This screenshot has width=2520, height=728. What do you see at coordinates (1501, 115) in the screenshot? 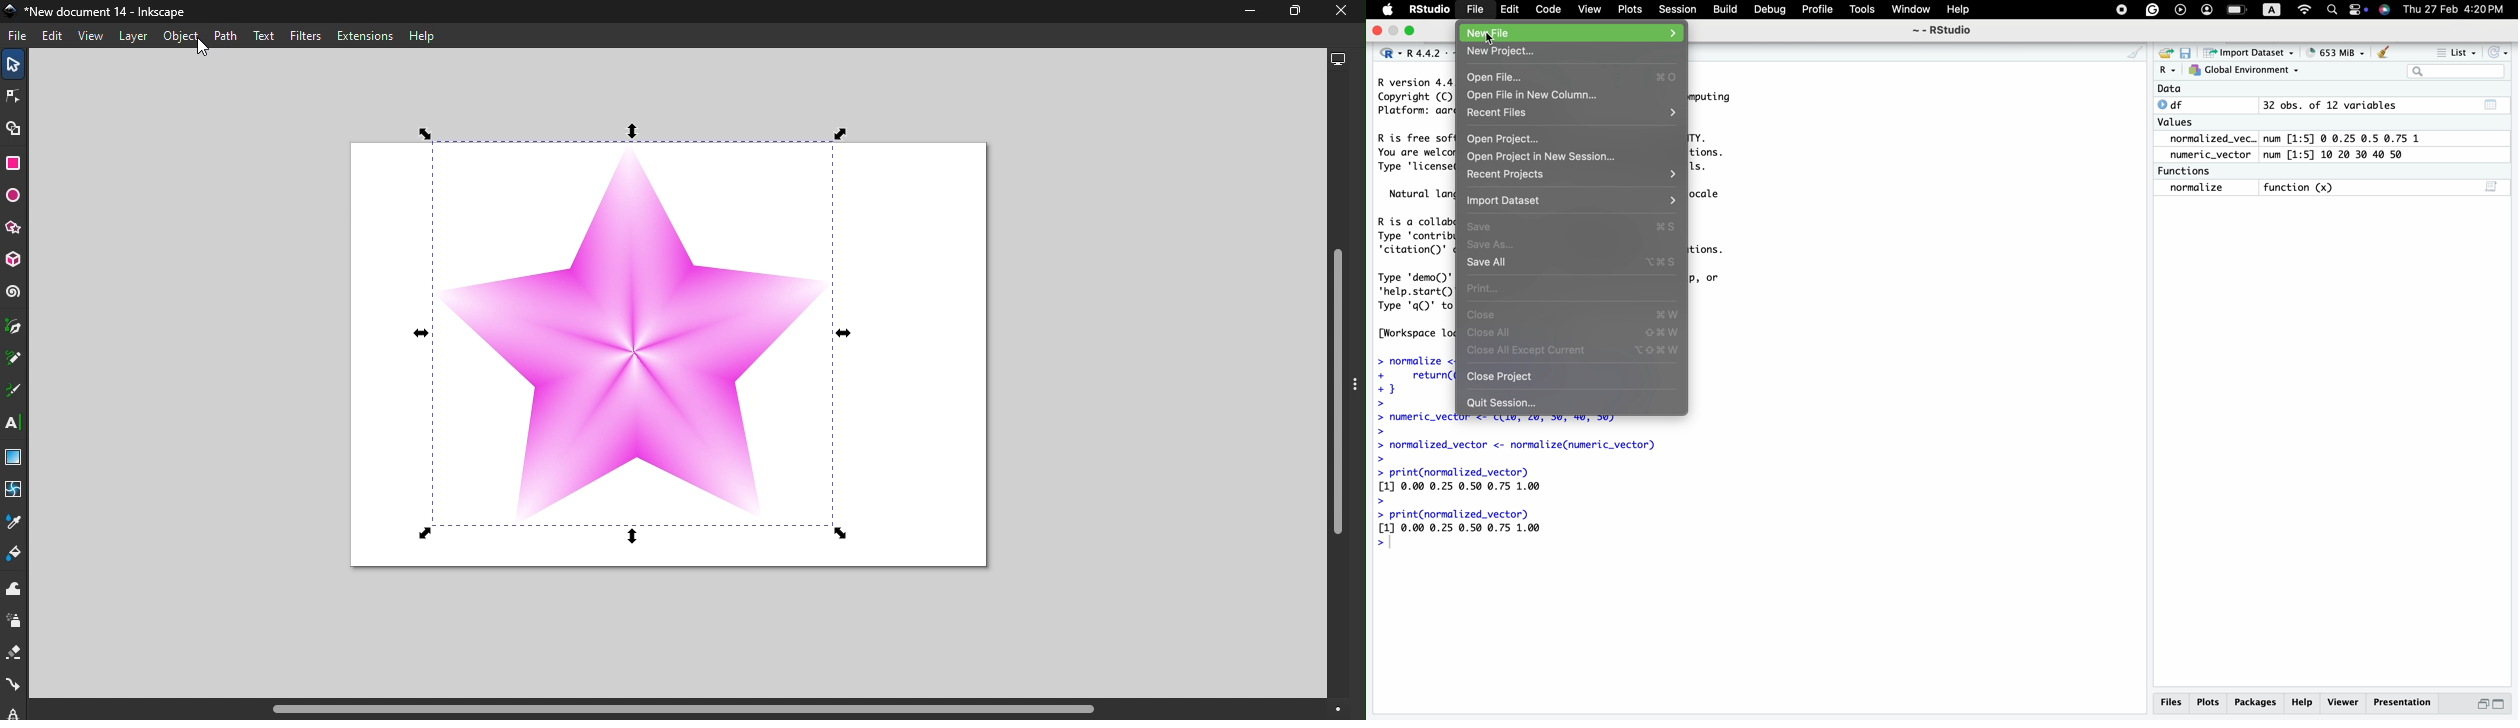
I see `Recent Files` at bounding box center [1501, 115].